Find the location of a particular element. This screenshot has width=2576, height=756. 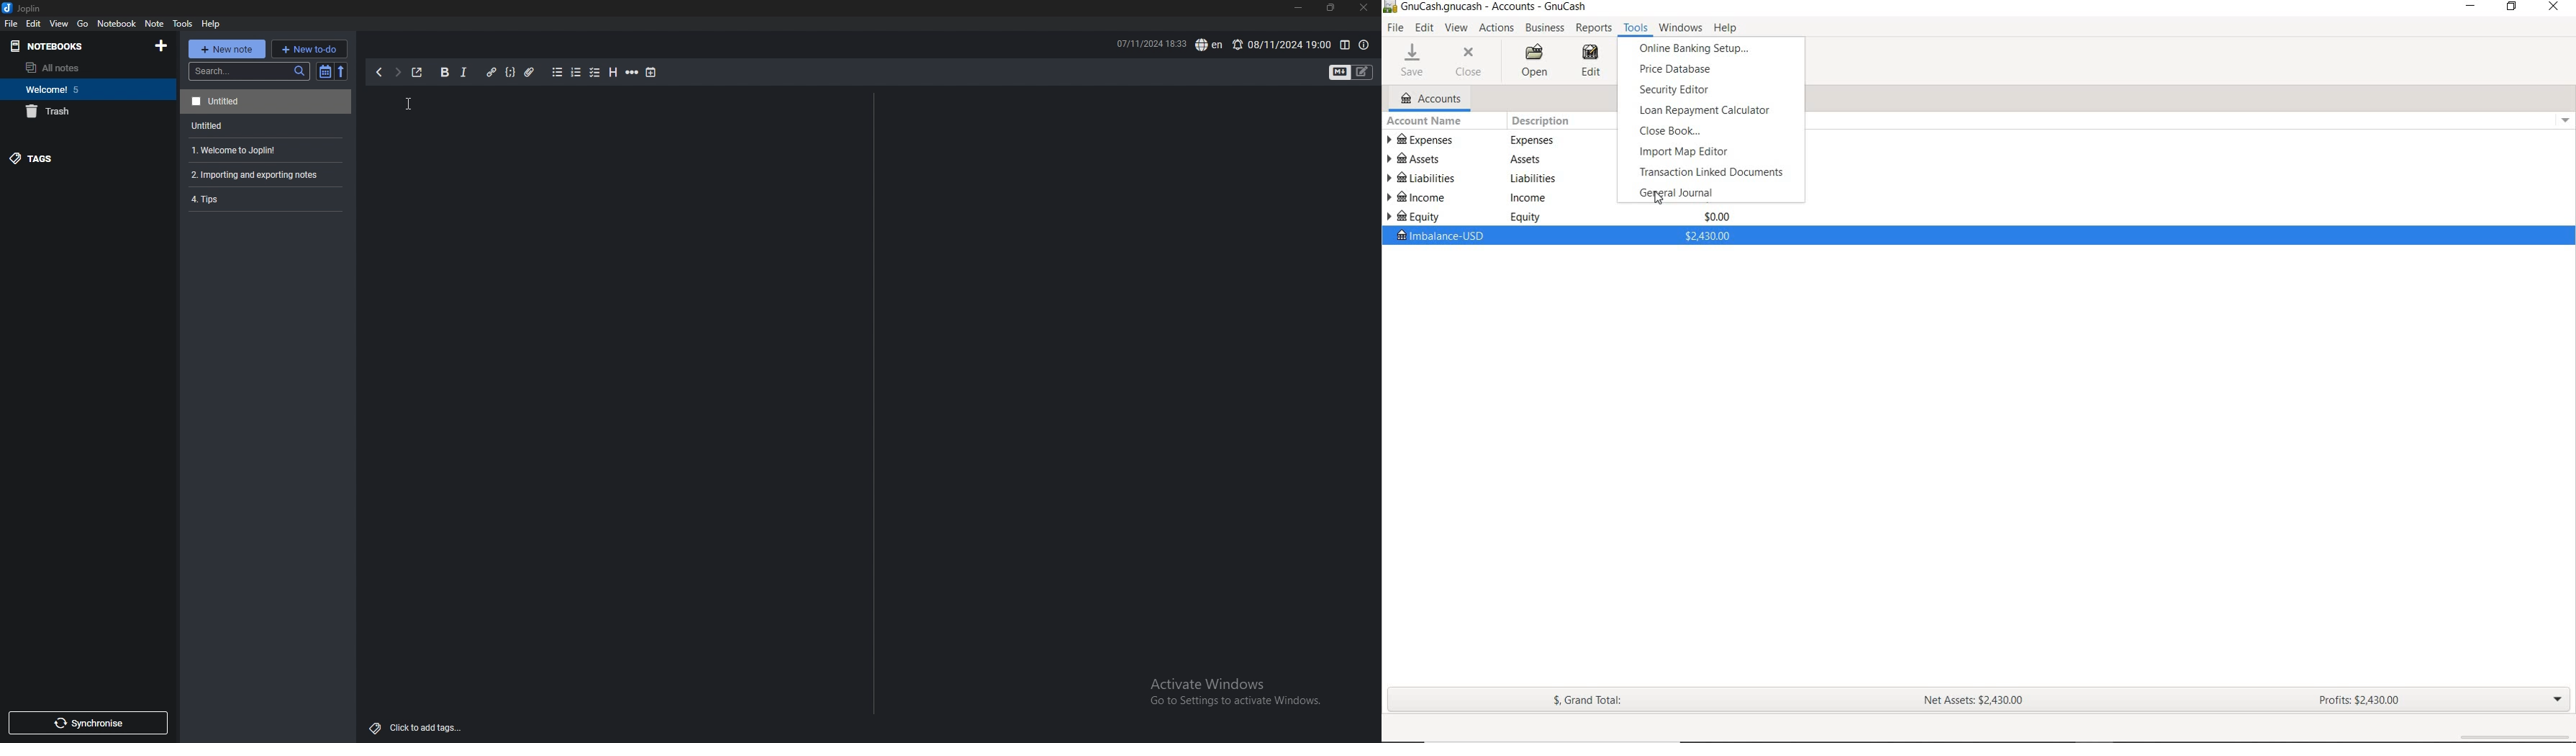

view is located at coordinates (60, 23).